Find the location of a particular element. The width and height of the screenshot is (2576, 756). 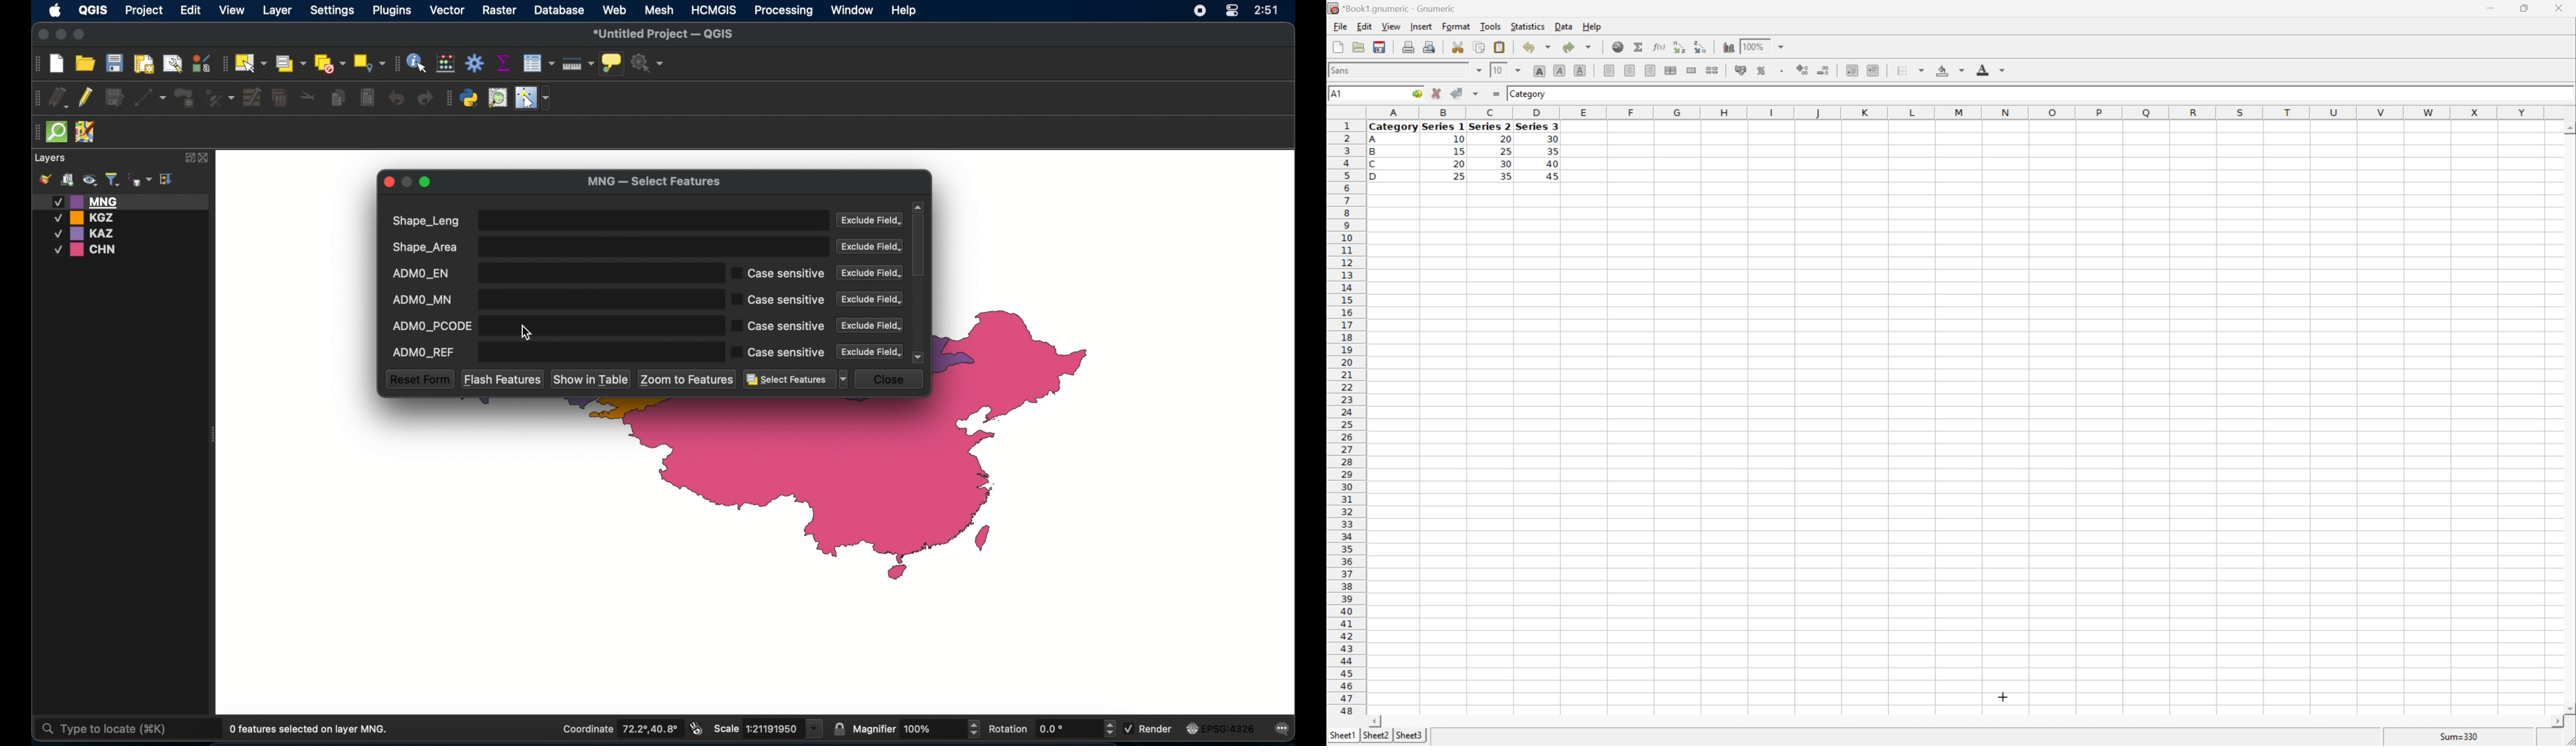

current edits is located at coordinates (58, 97).